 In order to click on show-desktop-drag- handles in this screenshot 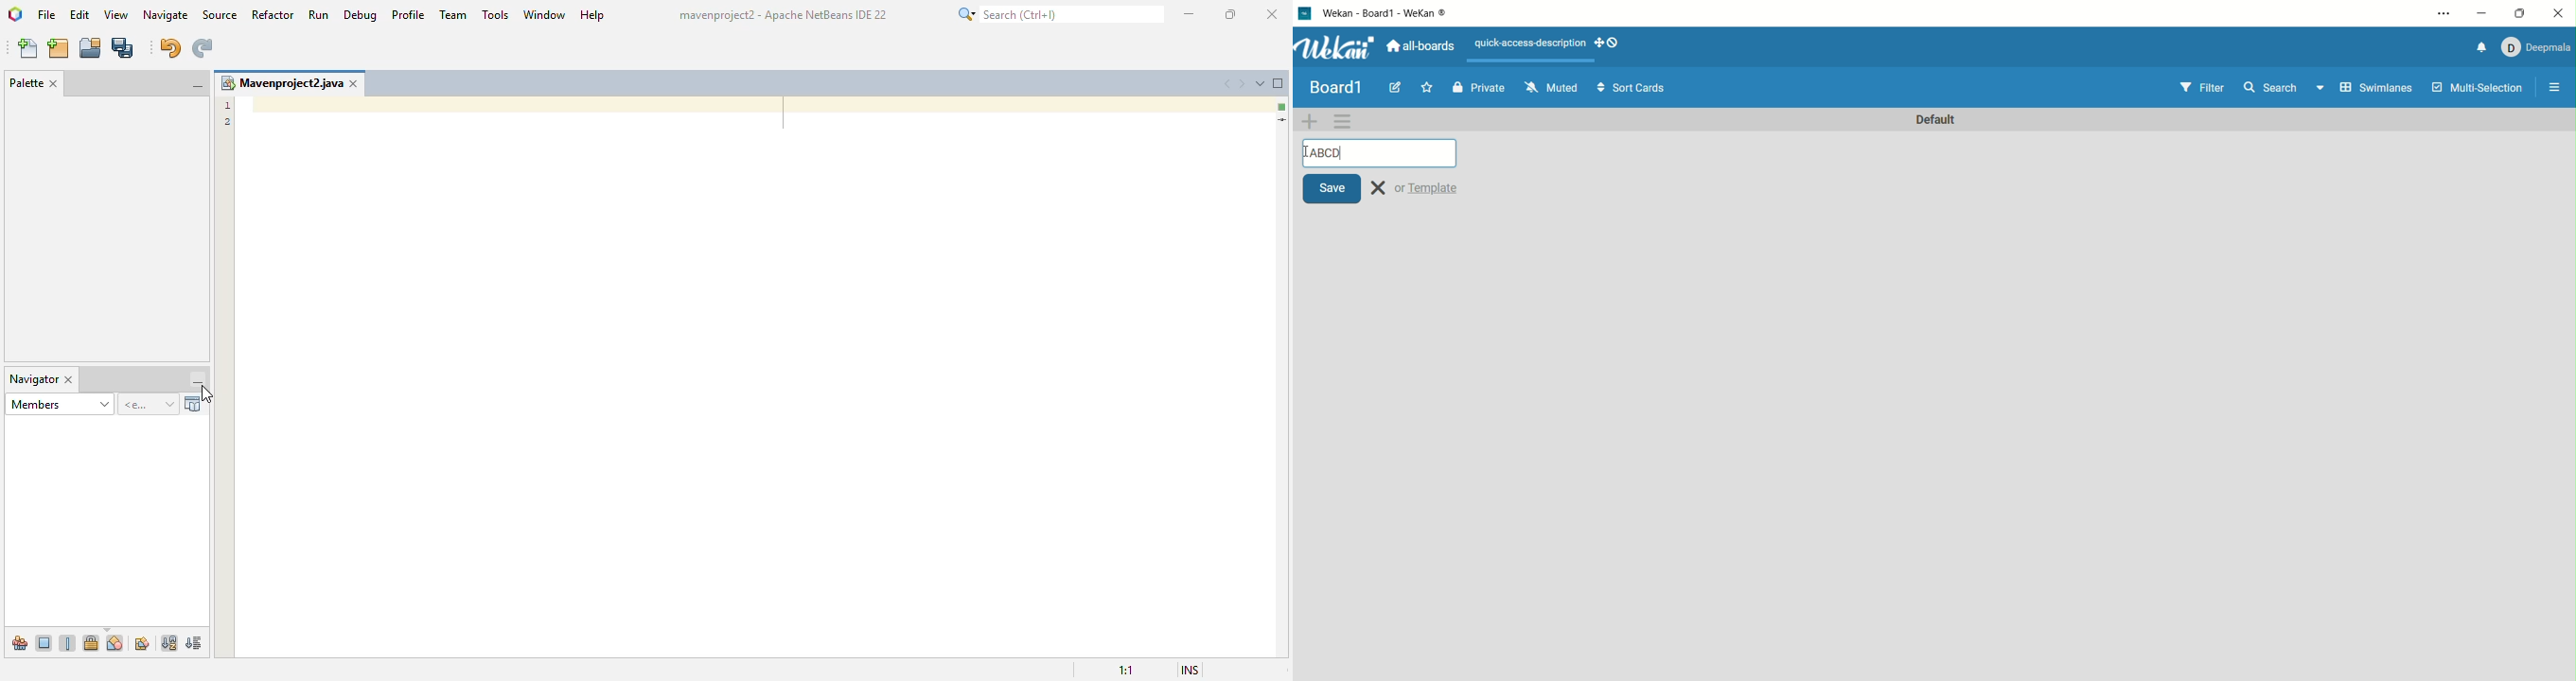, I will do `click(1613, 42)`.